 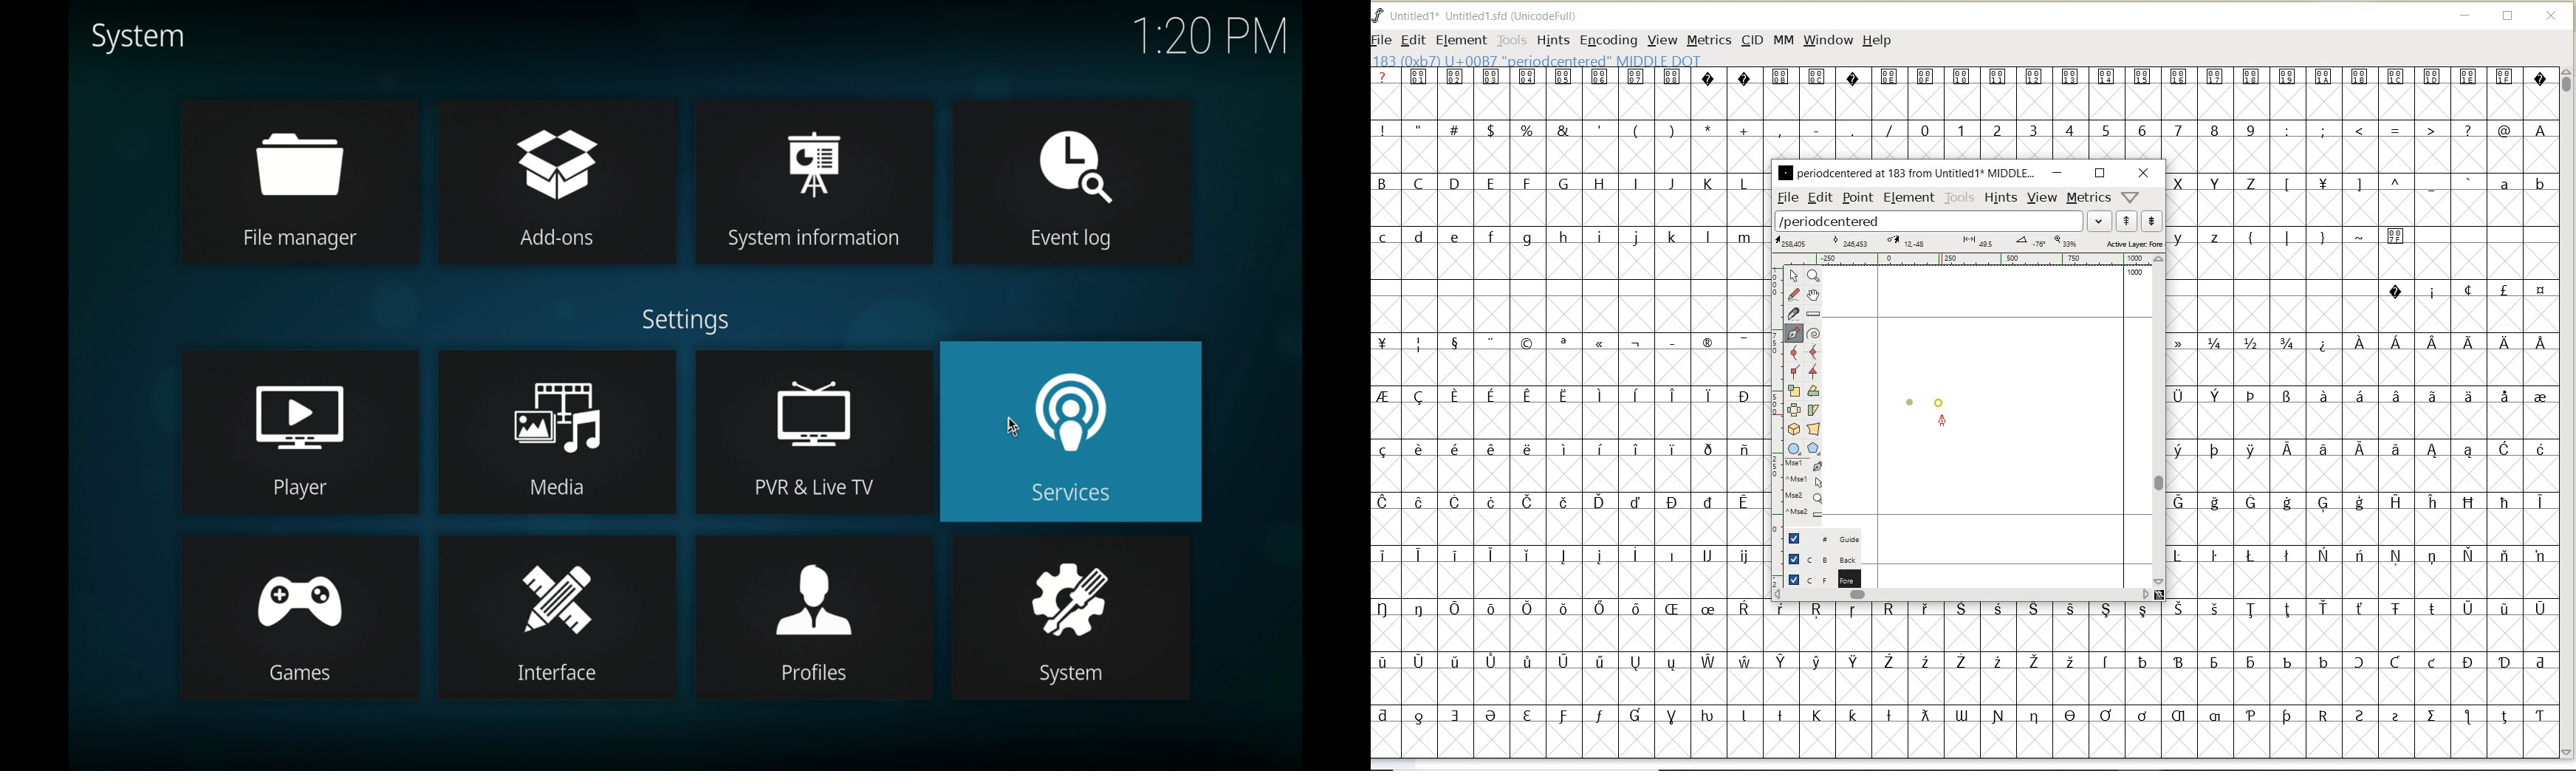 I want to click on cursor events on the opened outline window, so click(x=1804, y=489).